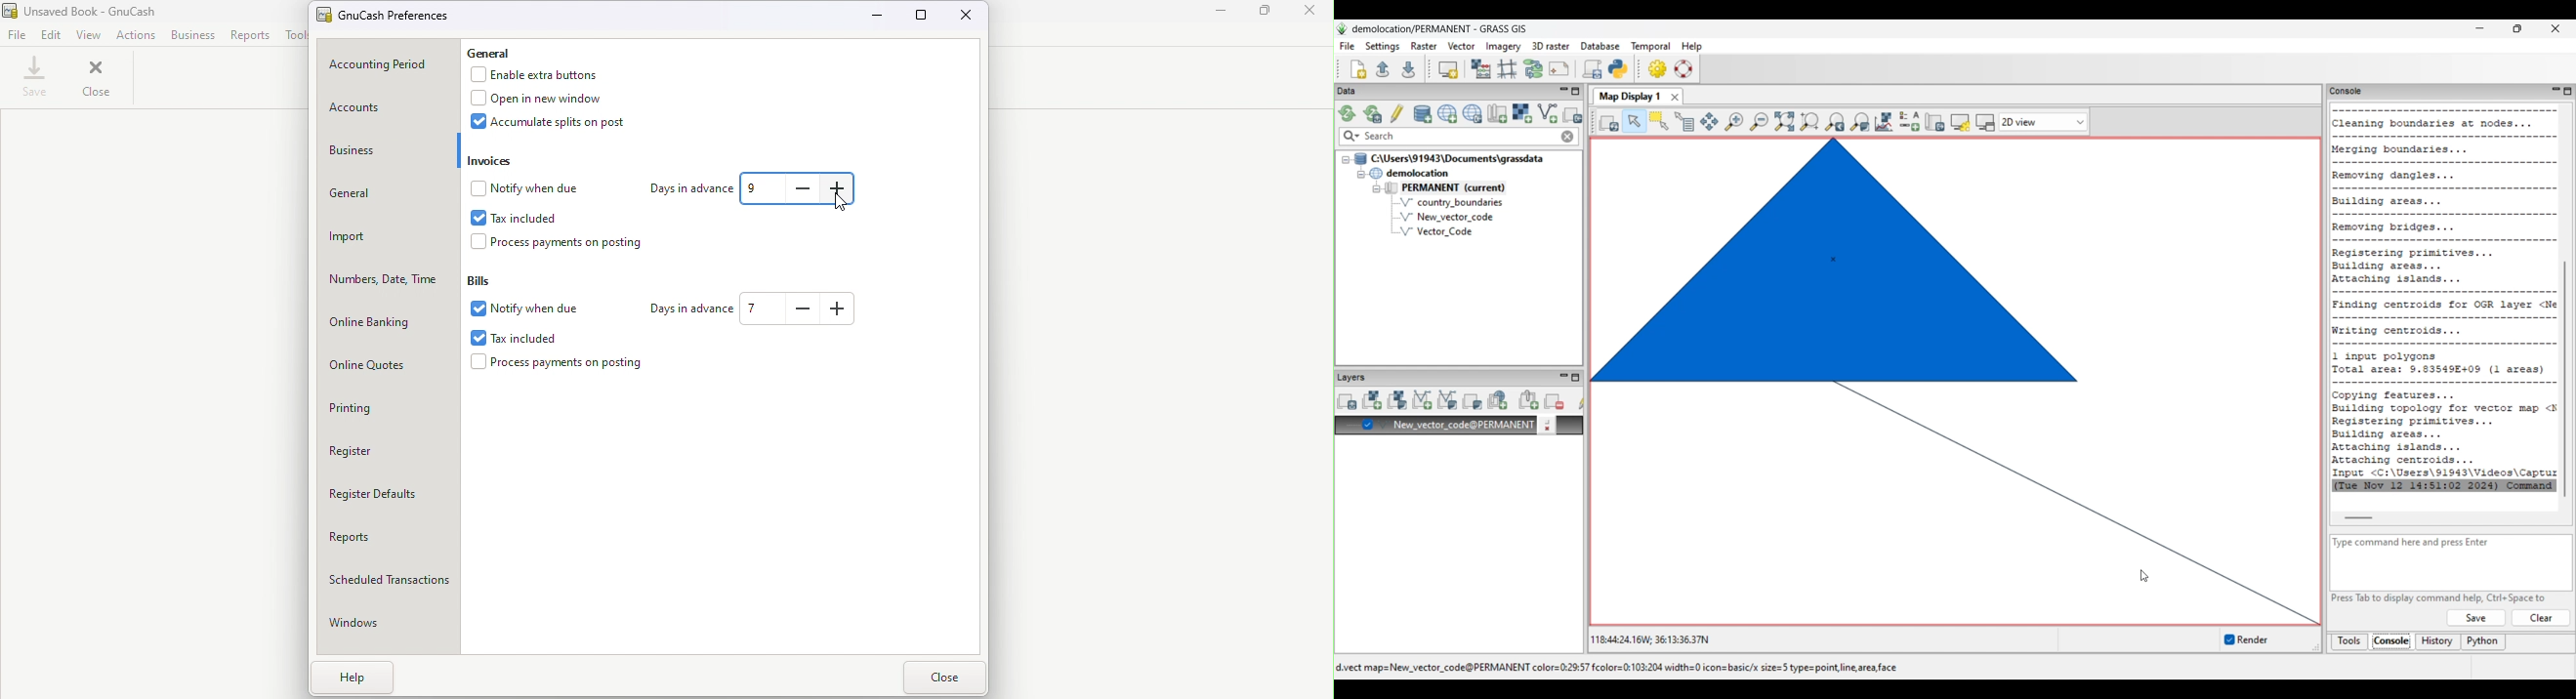  Describe the element at coordinates (252, 35) in the screenshot. I see `Report` at that location.